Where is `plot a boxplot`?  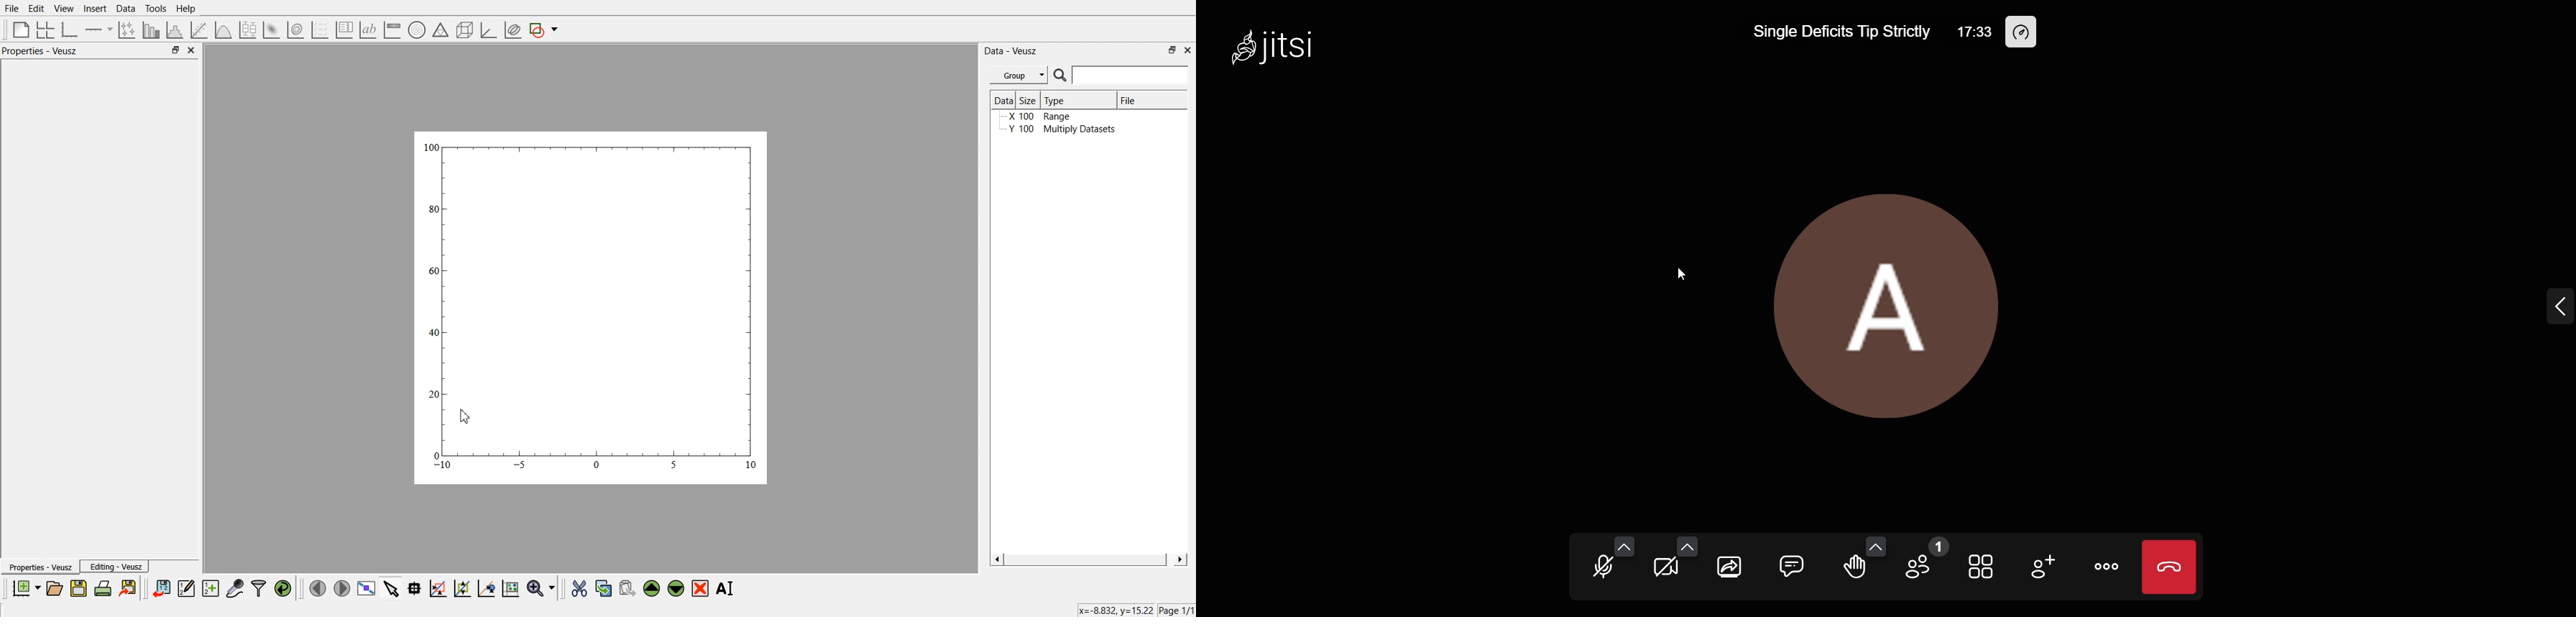
plot a boxplot is located at coordinates (247, 28).